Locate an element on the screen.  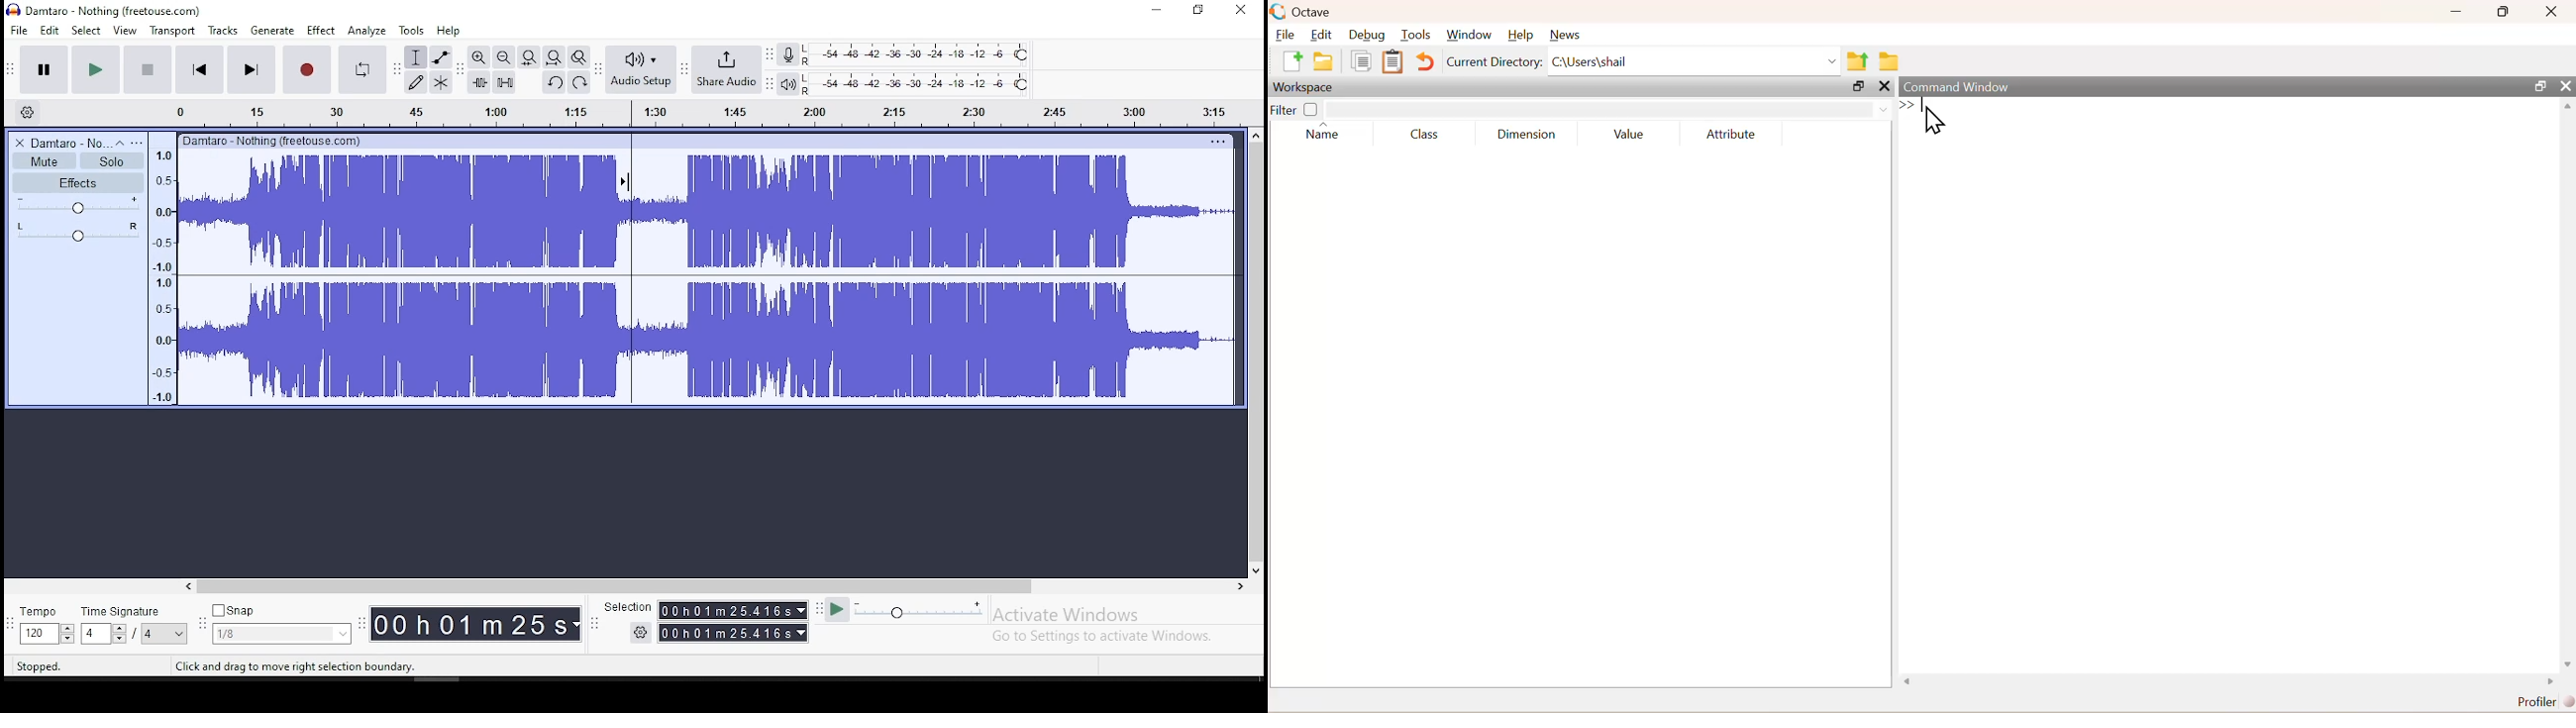
Current Directory: is located at coordinates (1493, 65).